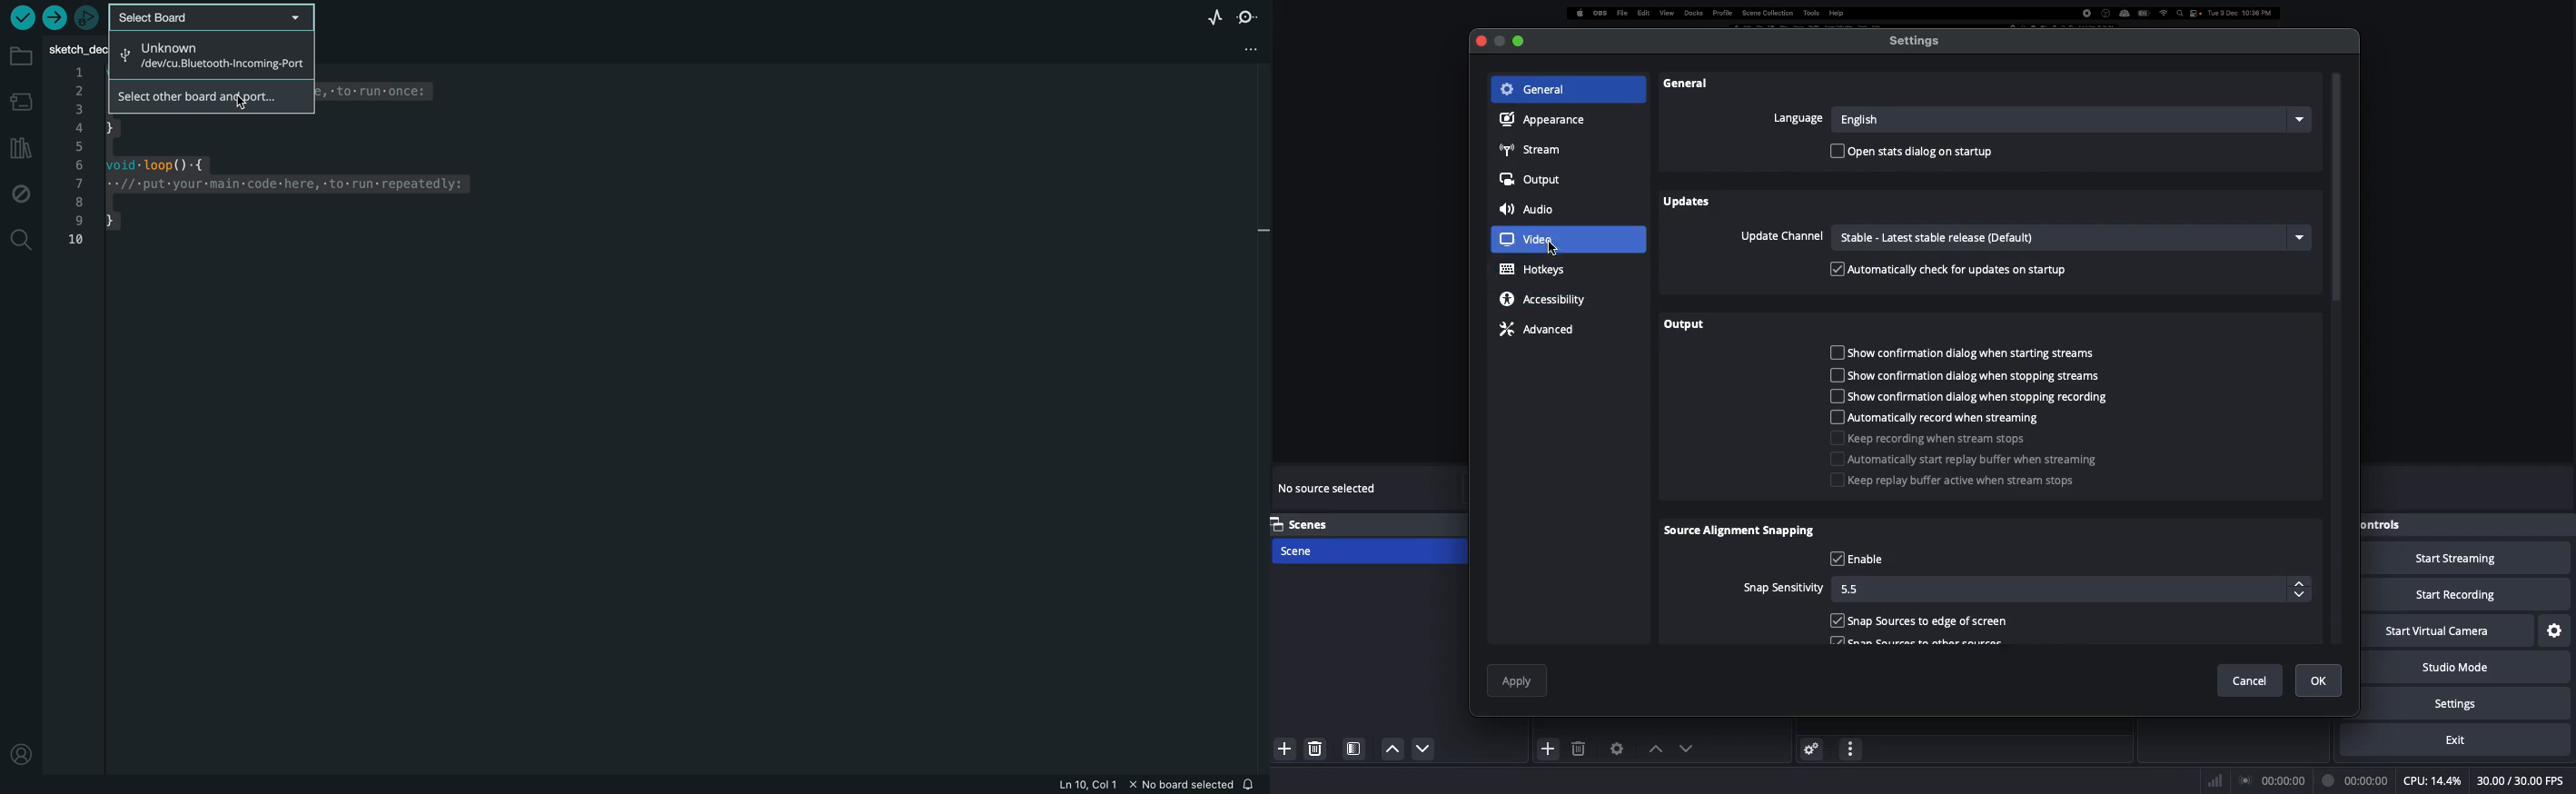 This screenshot has width=2576, height=812. Describe the element at coordinates (2523, 781) in the screenshot. I see `FPS` at that location.